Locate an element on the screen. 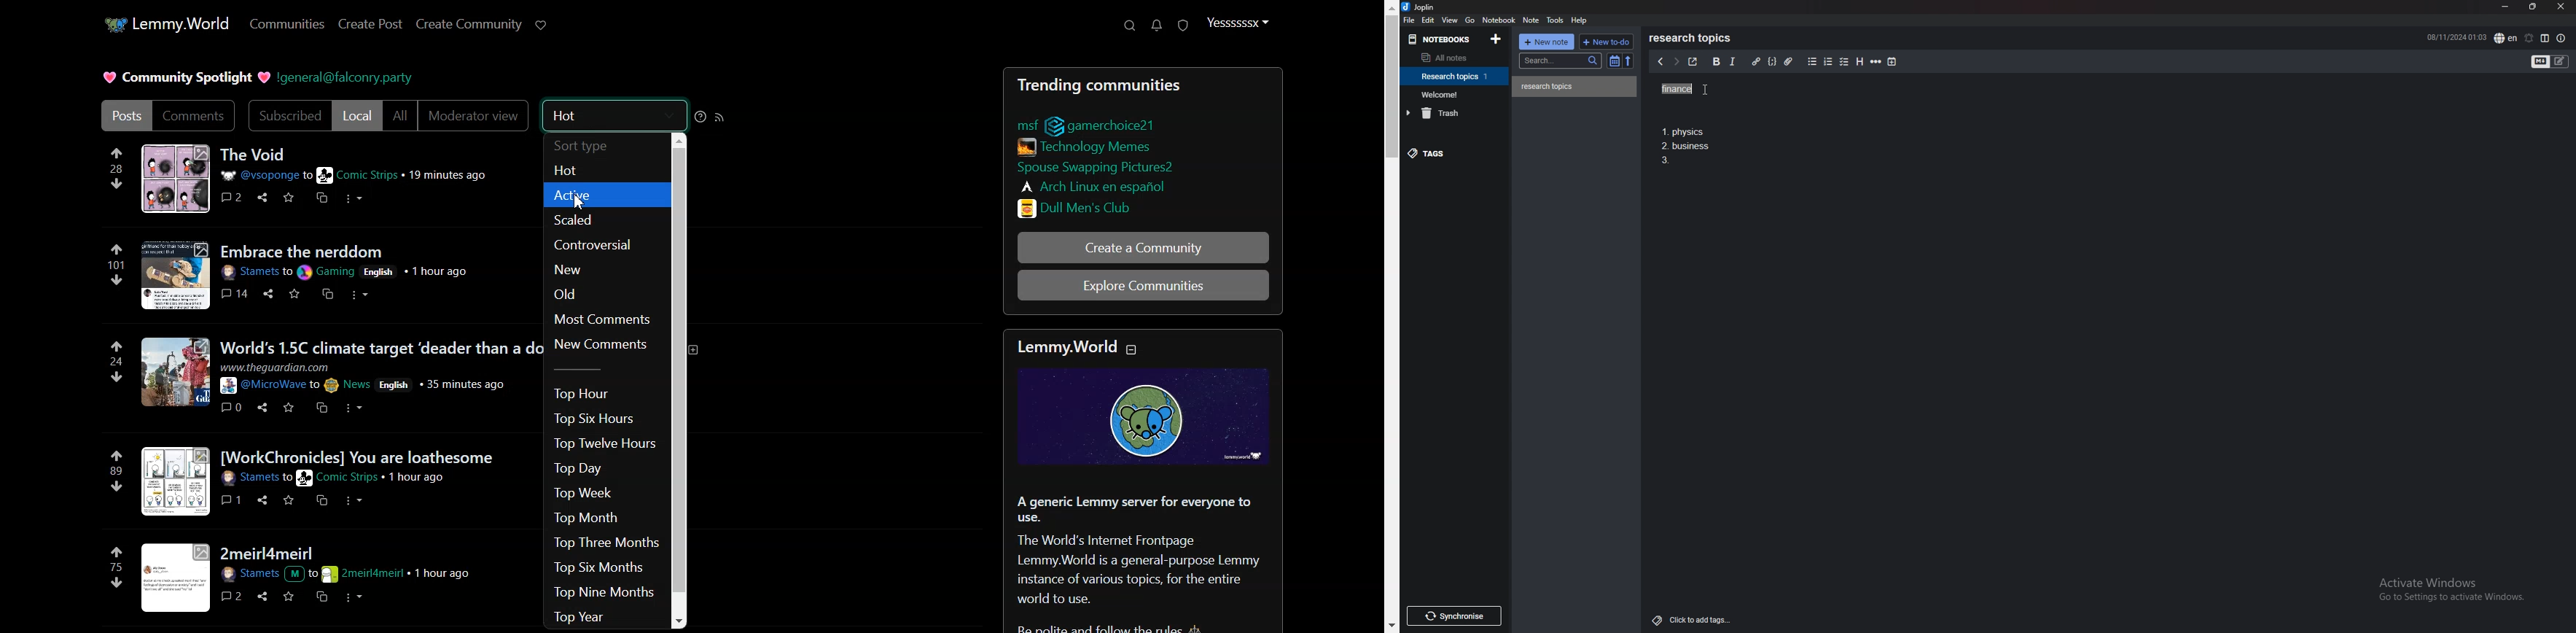 This screenshot has width=2576, height=644. help is located at coordinates (1581, 20).